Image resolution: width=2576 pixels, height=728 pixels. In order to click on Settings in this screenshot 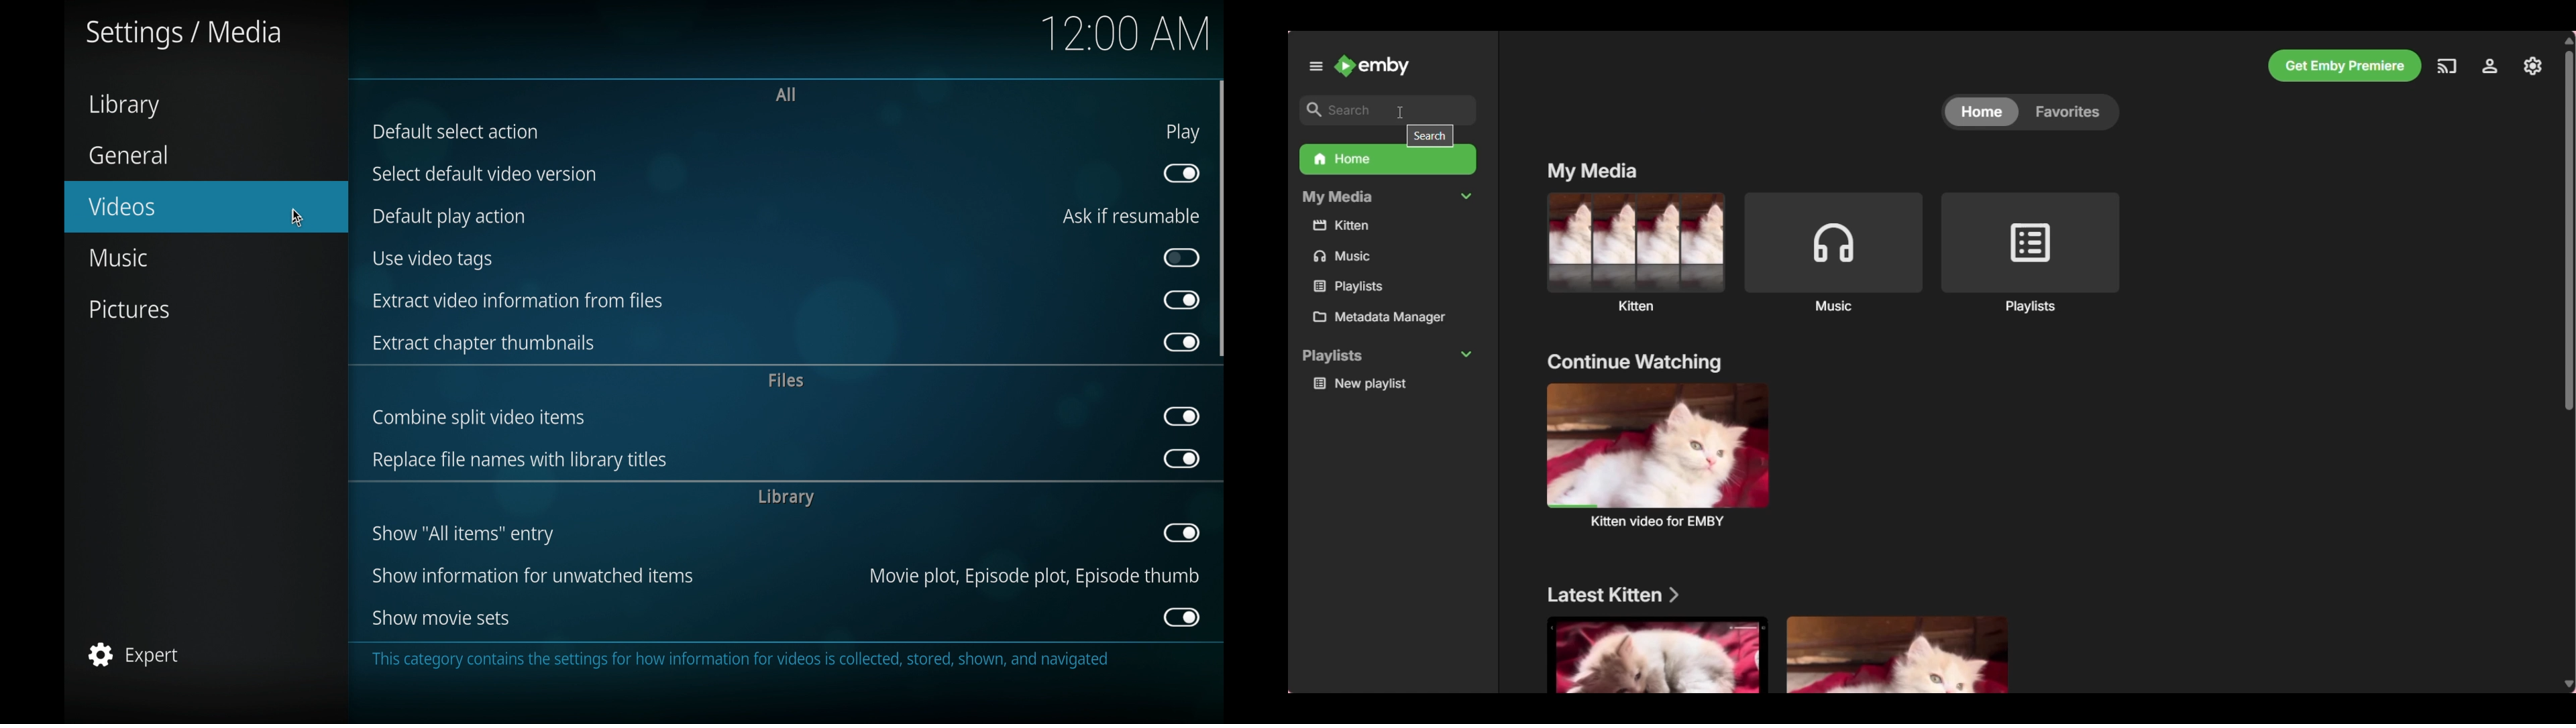, I will do `click(2534, 67)`.